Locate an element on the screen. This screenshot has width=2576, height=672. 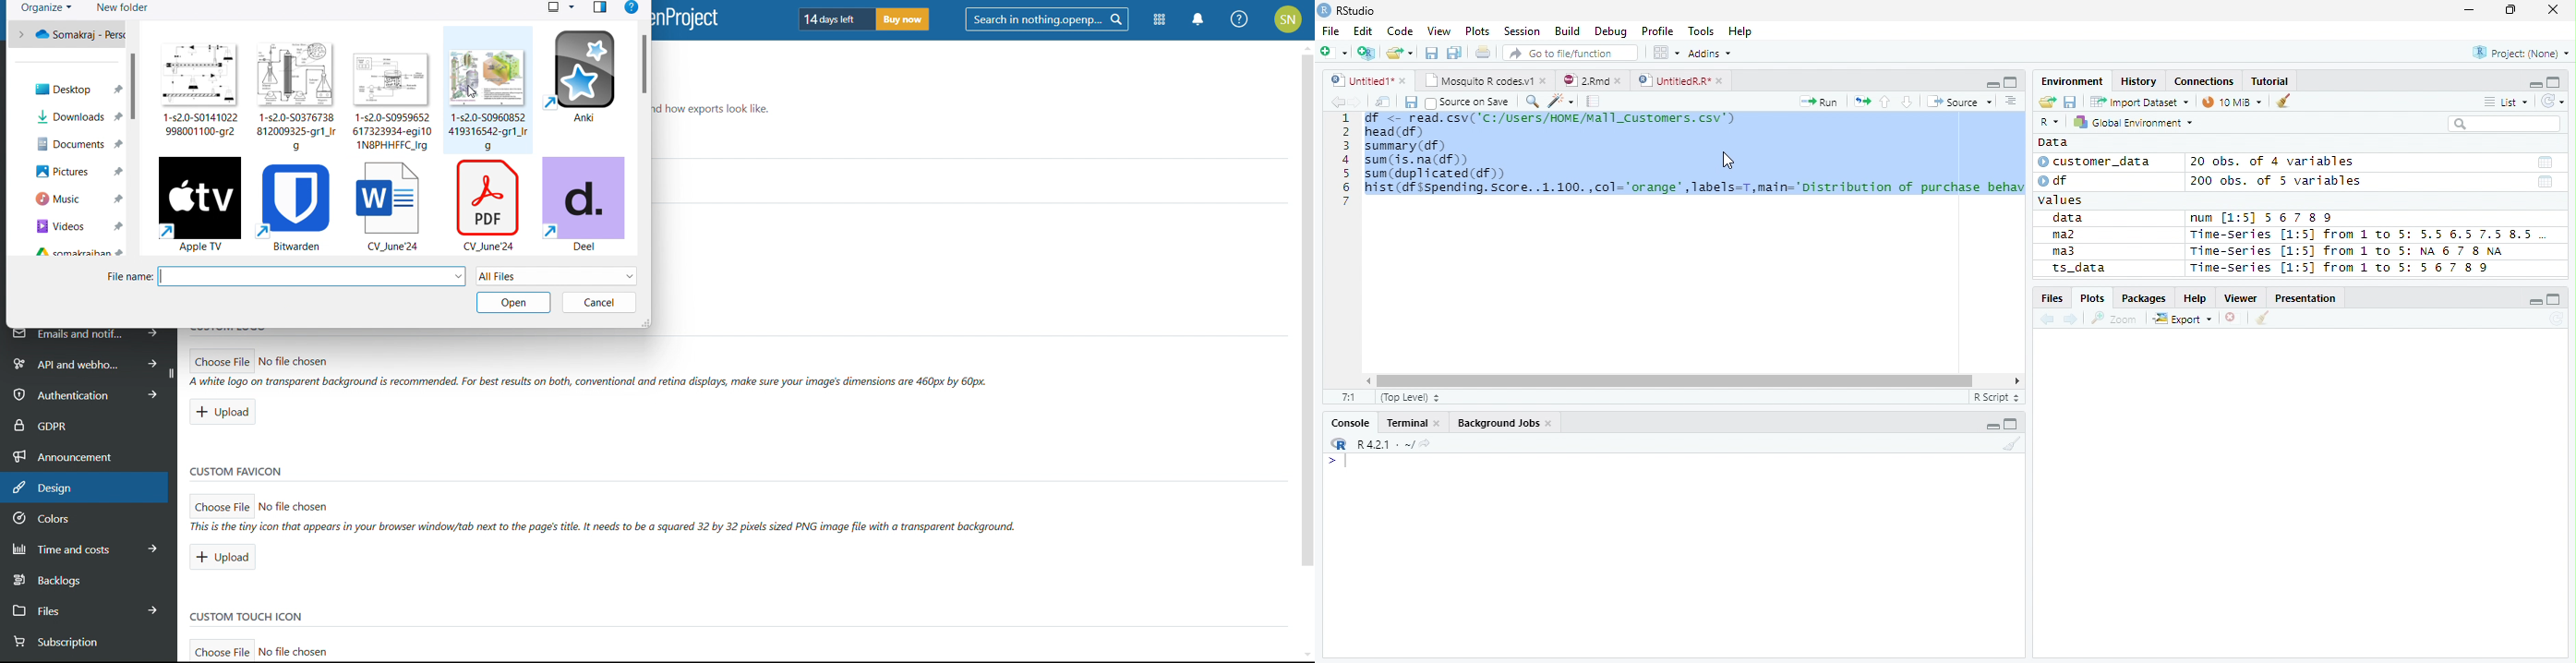
Previous is located at coordinates (2050, 319).